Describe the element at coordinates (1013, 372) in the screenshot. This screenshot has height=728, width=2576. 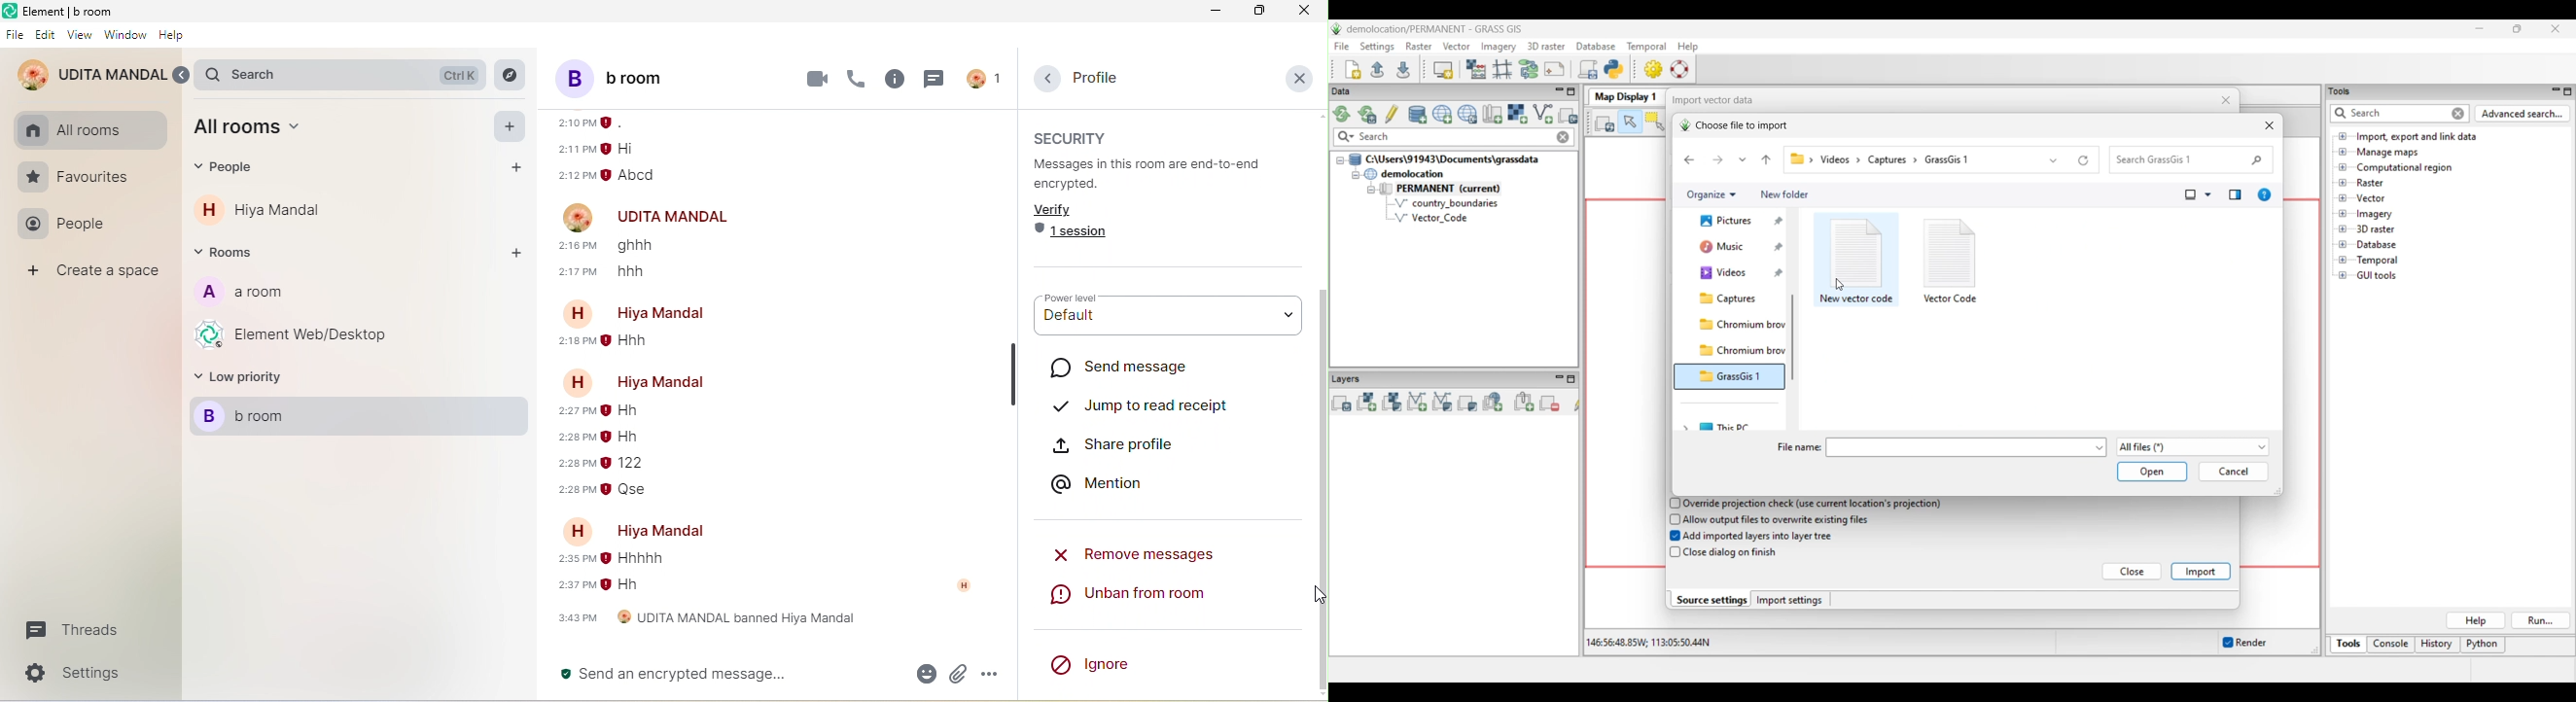
I see `hide` at that location.